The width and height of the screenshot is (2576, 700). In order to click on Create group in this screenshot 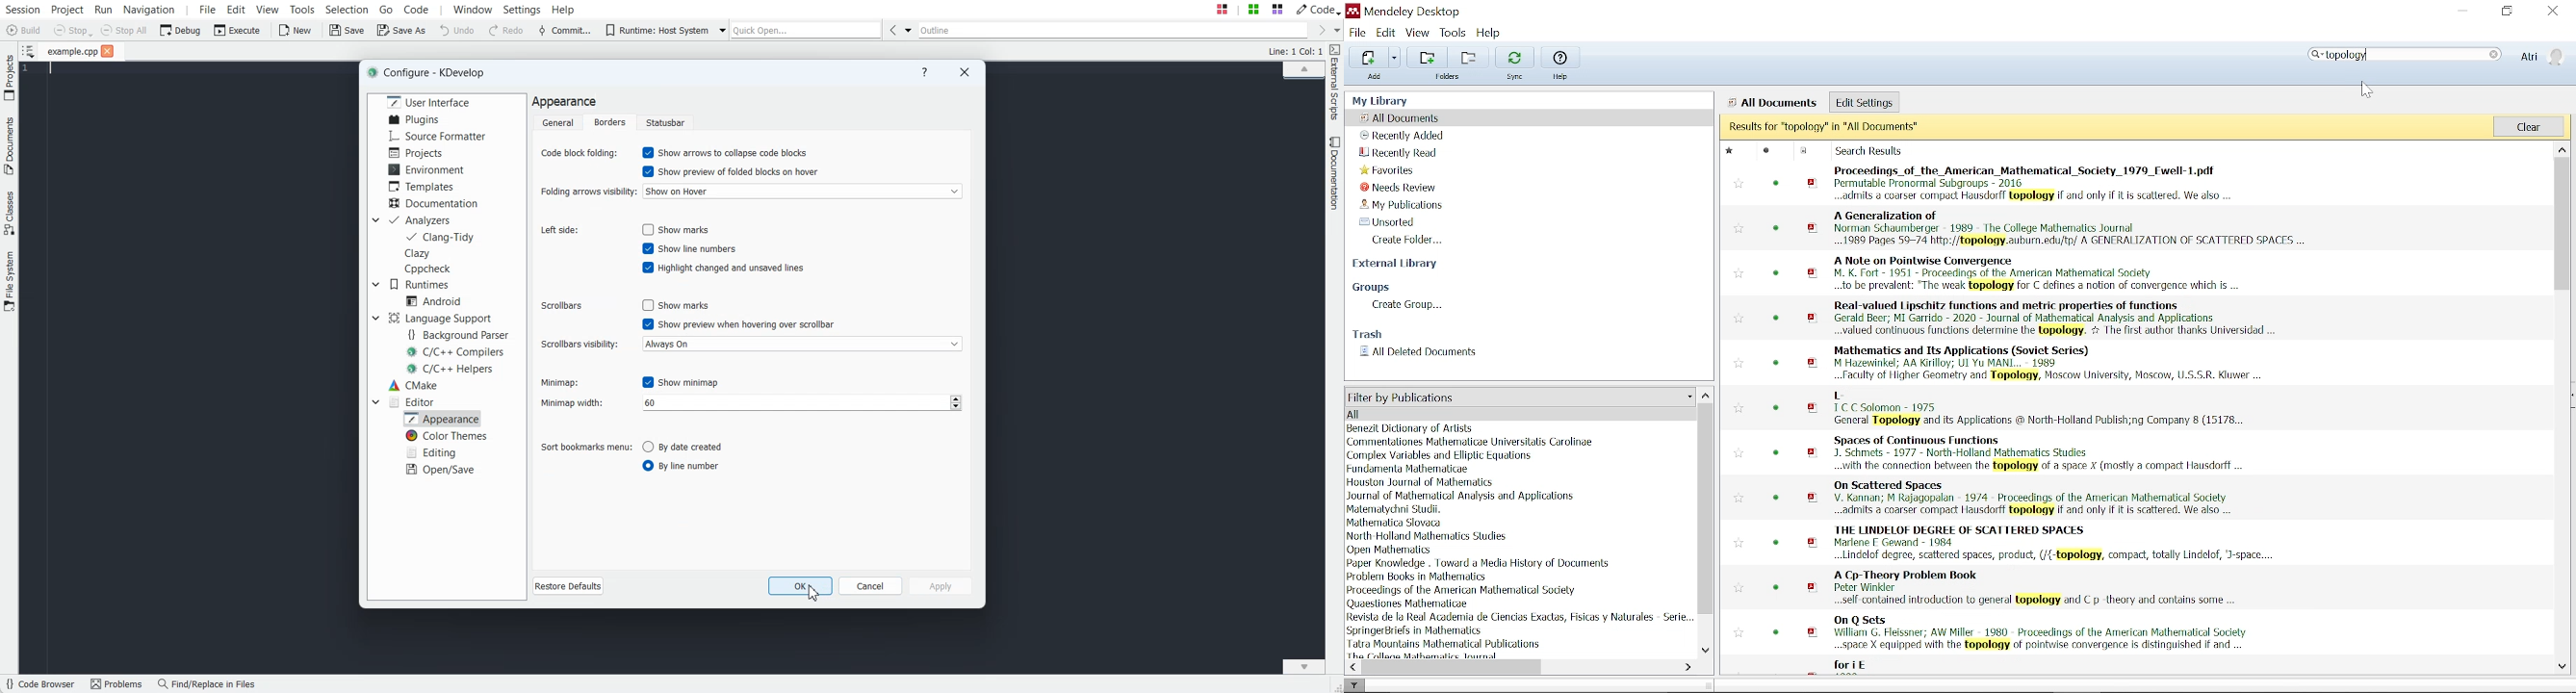, I will do `click(1409, 305)`.